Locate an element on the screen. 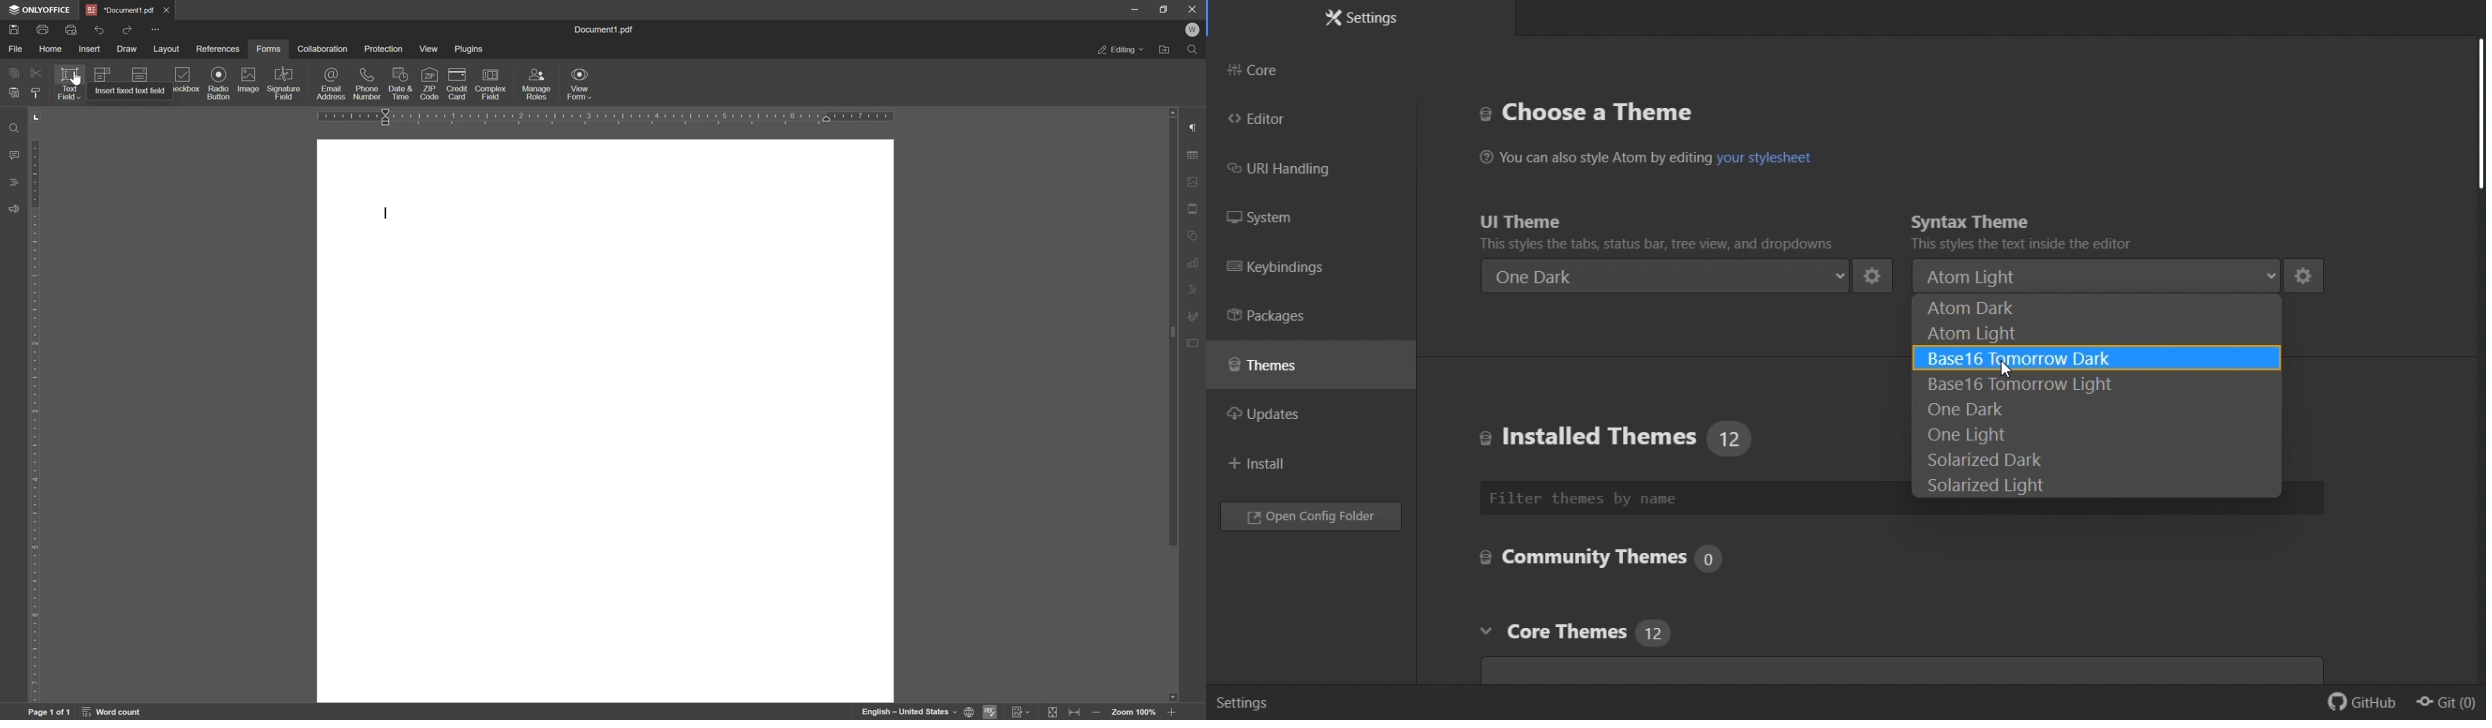 The width and height of the screenshot is (2492, 728). protection is located at coordinates (385, 48).